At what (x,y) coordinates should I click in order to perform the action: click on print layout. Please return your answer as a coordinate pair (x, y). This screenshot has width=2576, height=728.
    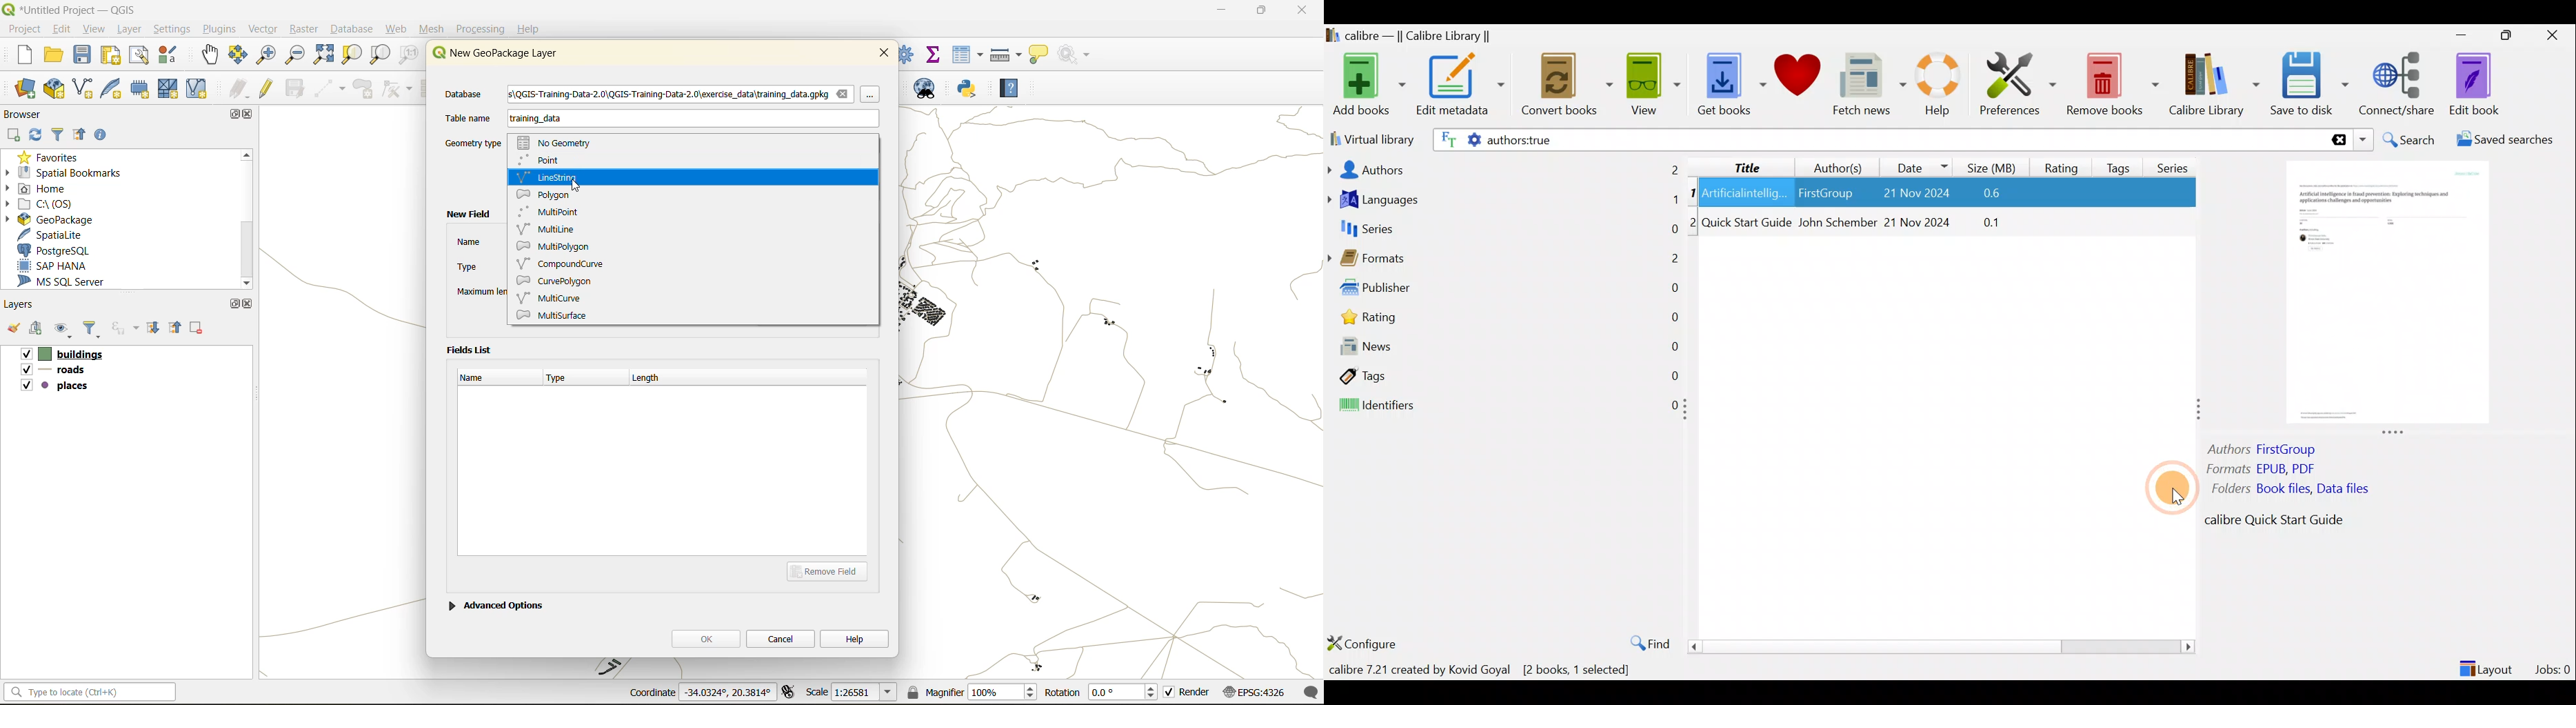
    Looking at the image, I should click on (112, 57).